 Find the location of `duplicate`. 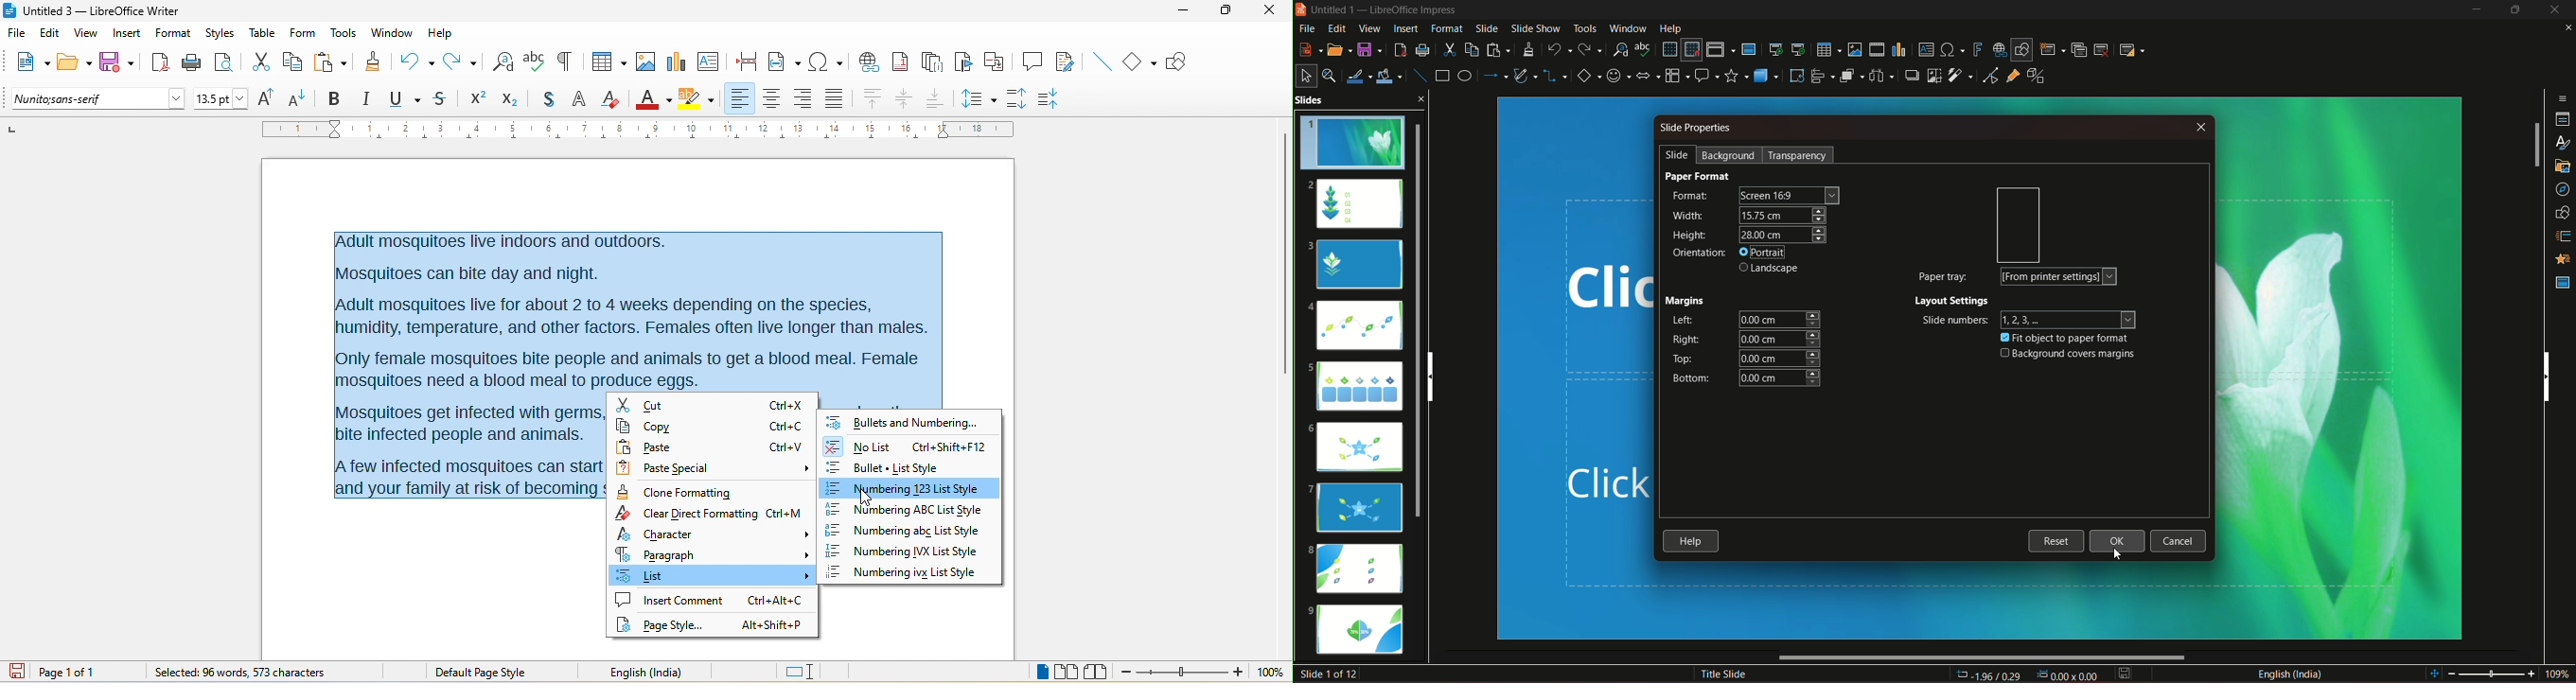

duplicate is located at coordinates (2079, 49).